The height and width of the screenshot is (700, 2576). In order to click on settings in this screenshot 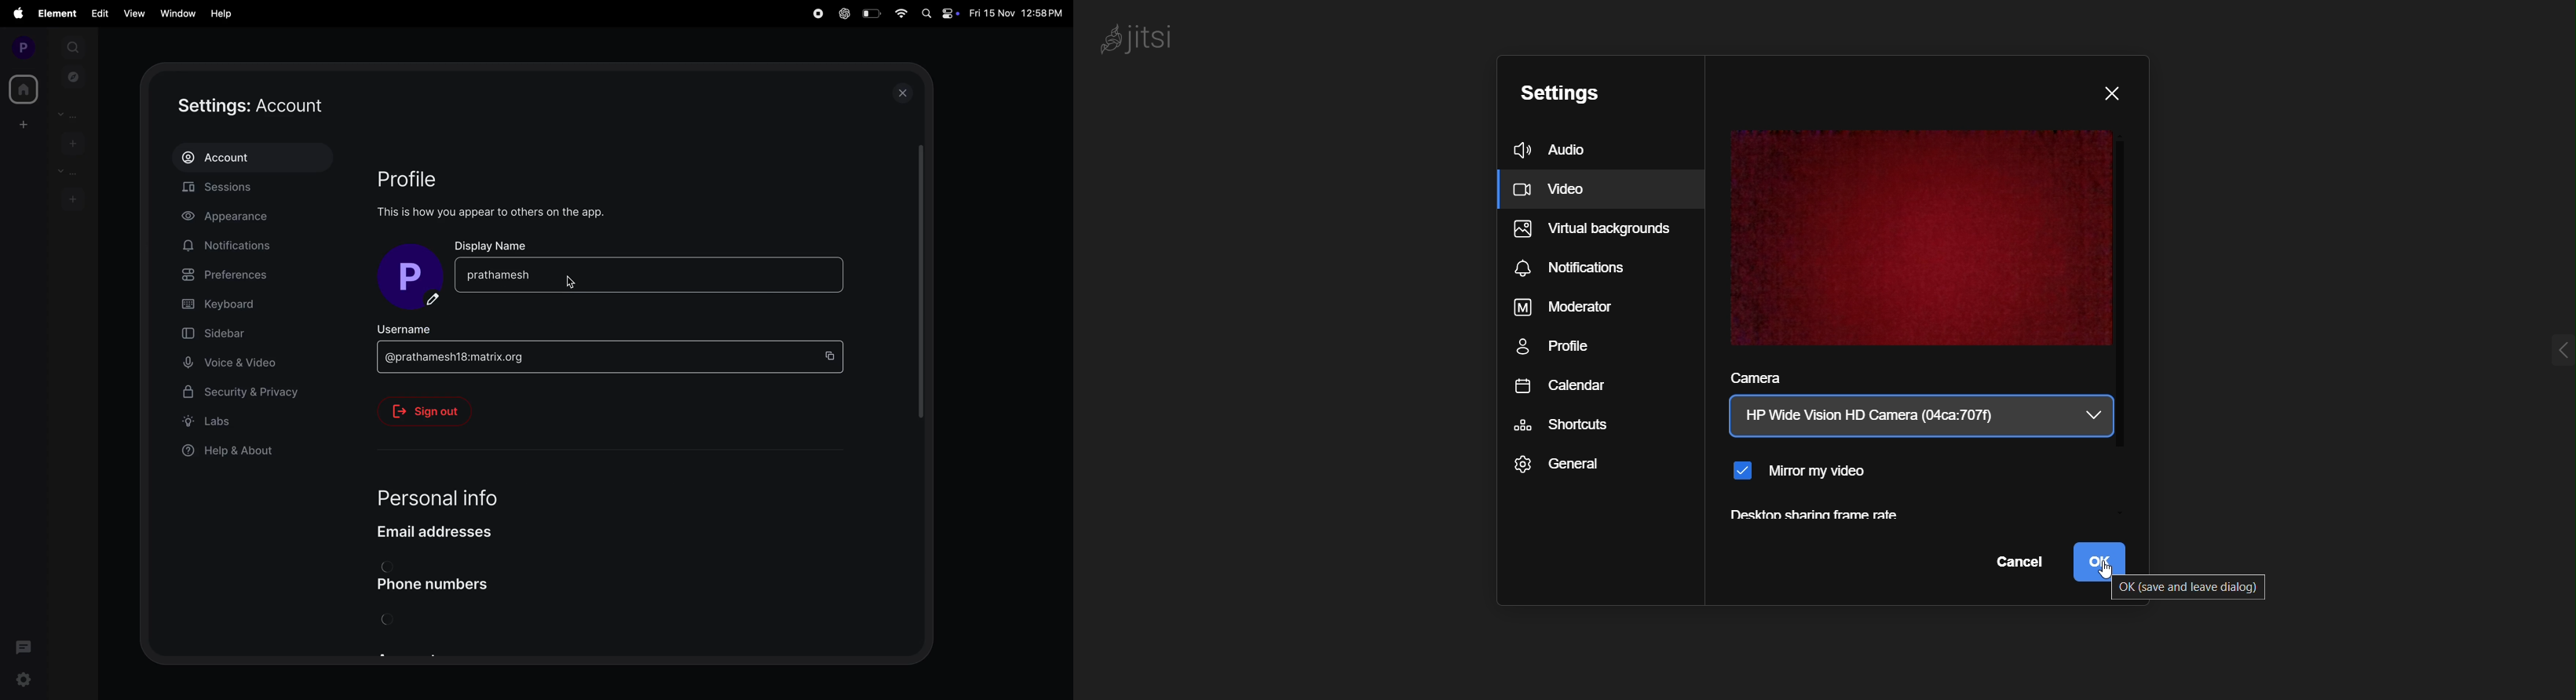, I will do `click(1554, 95)`.